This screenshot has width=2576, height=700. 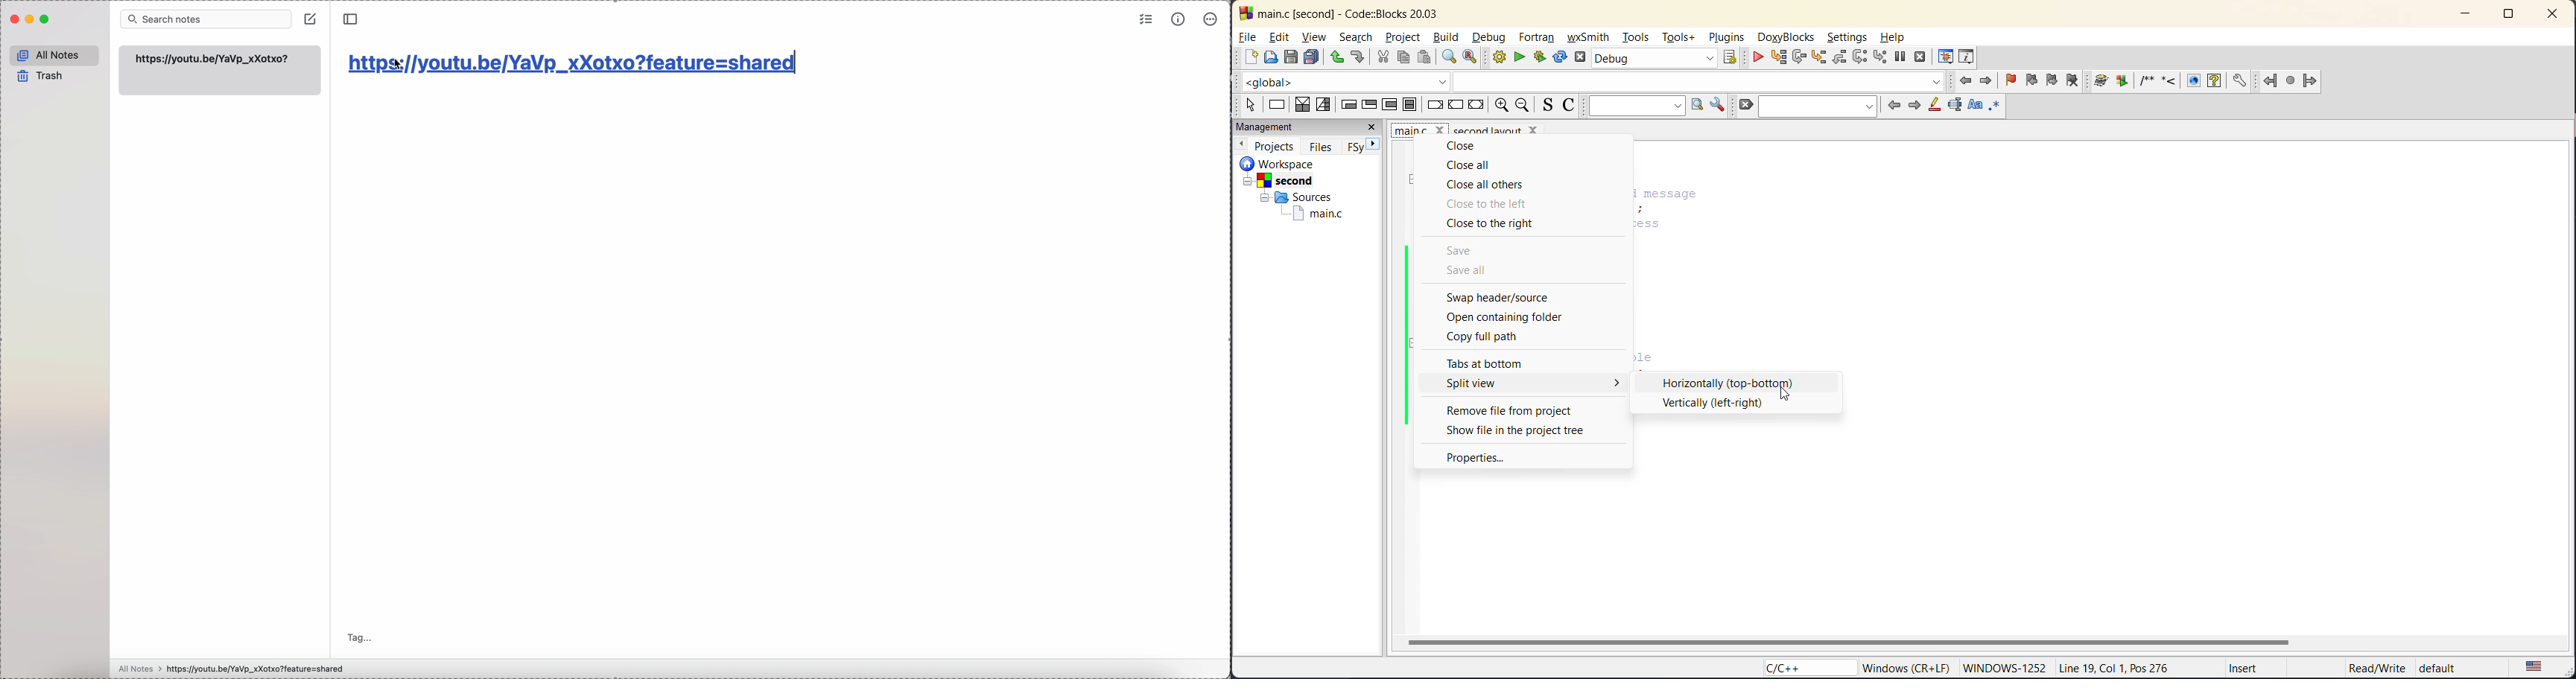 I want to click on doxyblocks, so click(x=1787, y=37).